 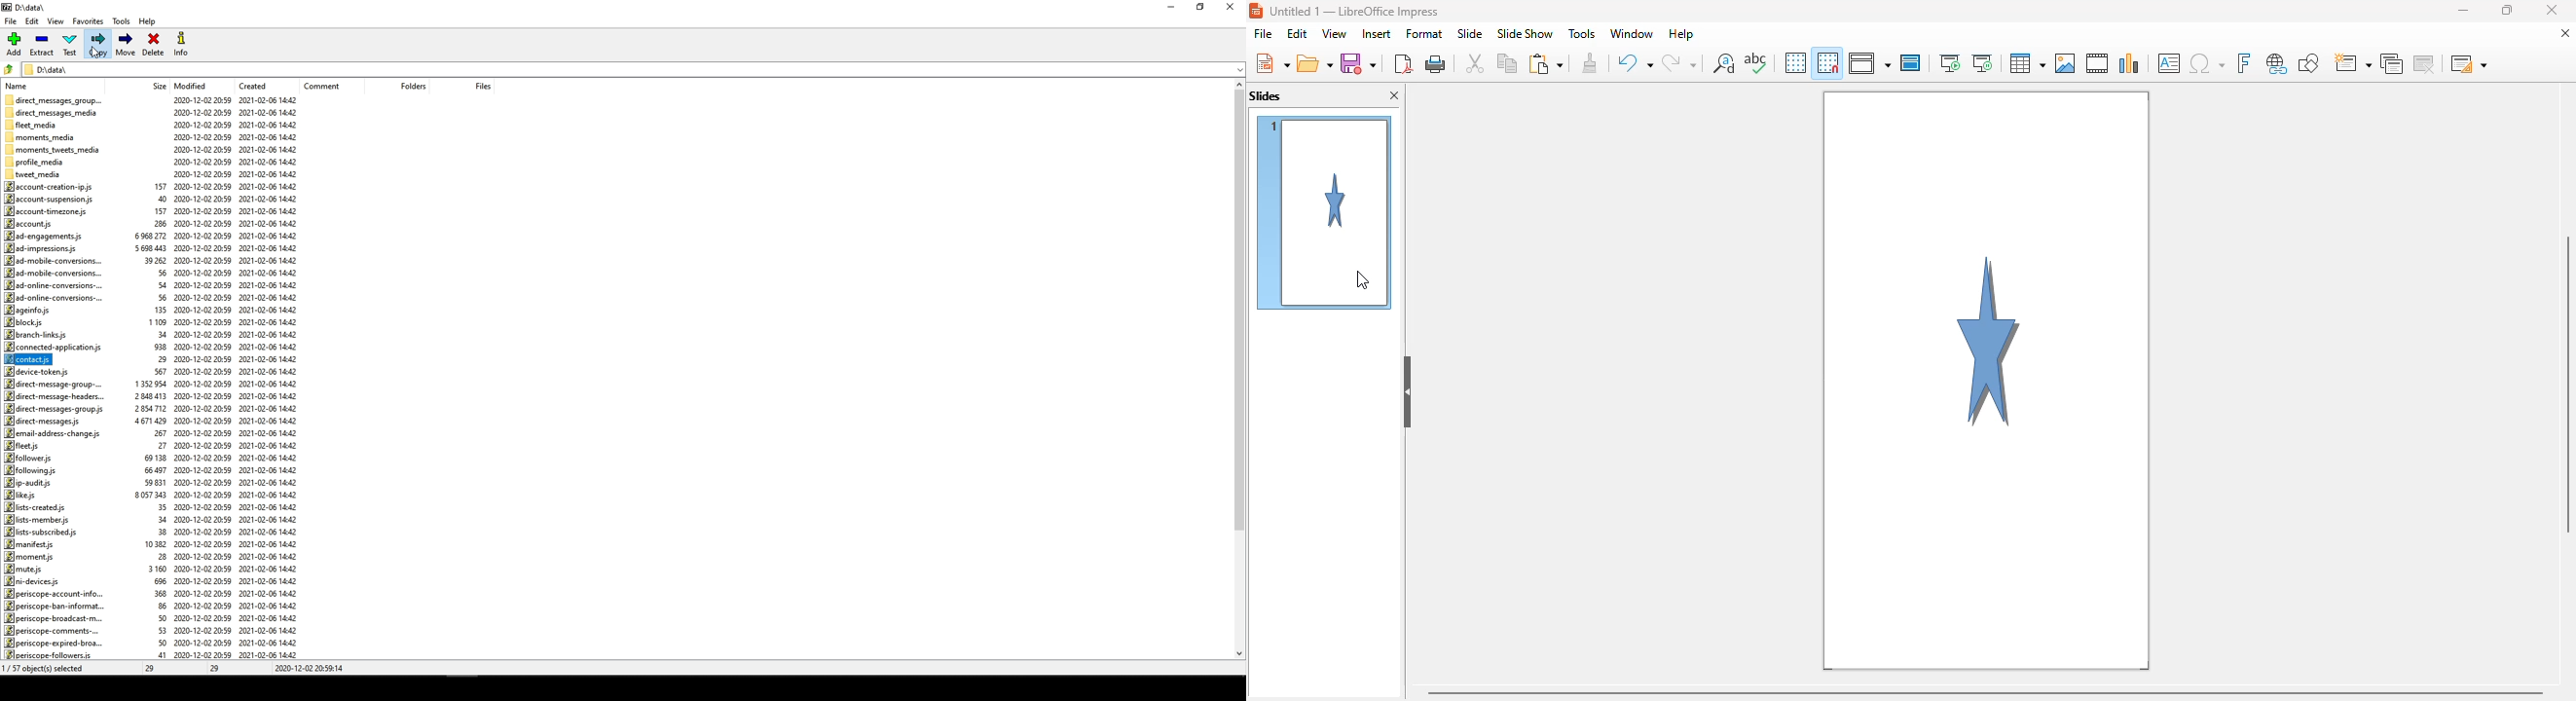 I want to click on close pane, so click(x=1394, y=95).